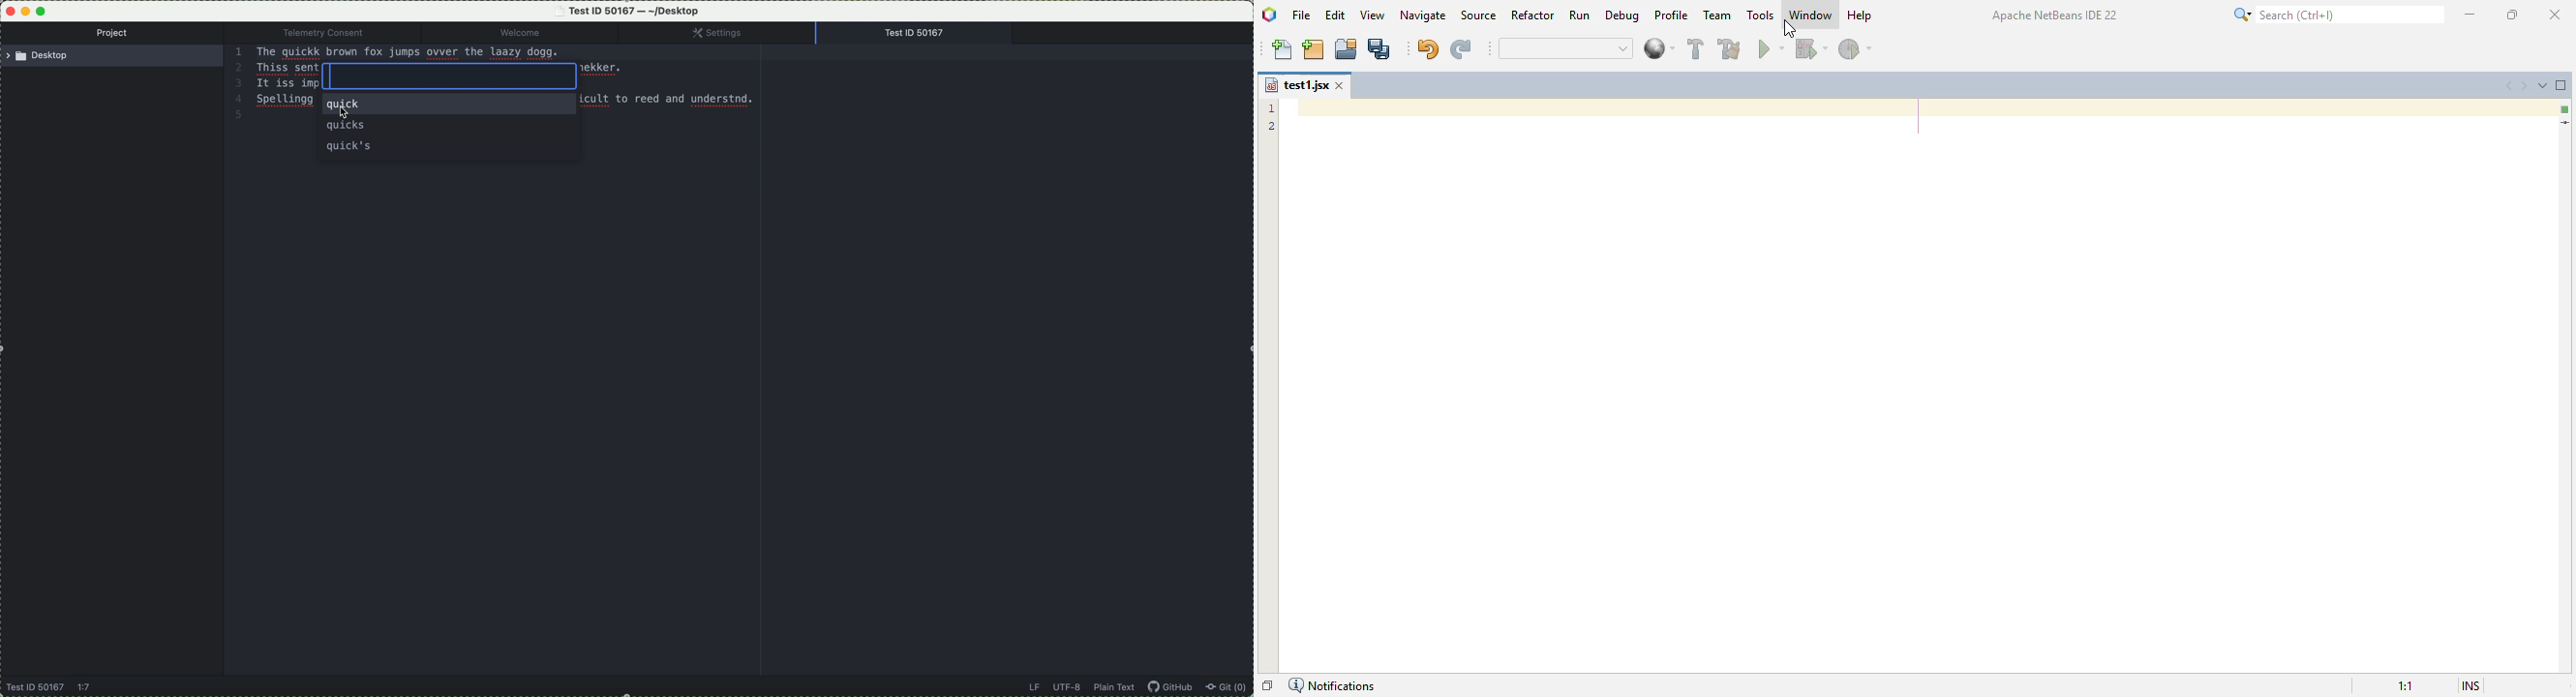  I want to click on GitHub, so click(1174, 688).